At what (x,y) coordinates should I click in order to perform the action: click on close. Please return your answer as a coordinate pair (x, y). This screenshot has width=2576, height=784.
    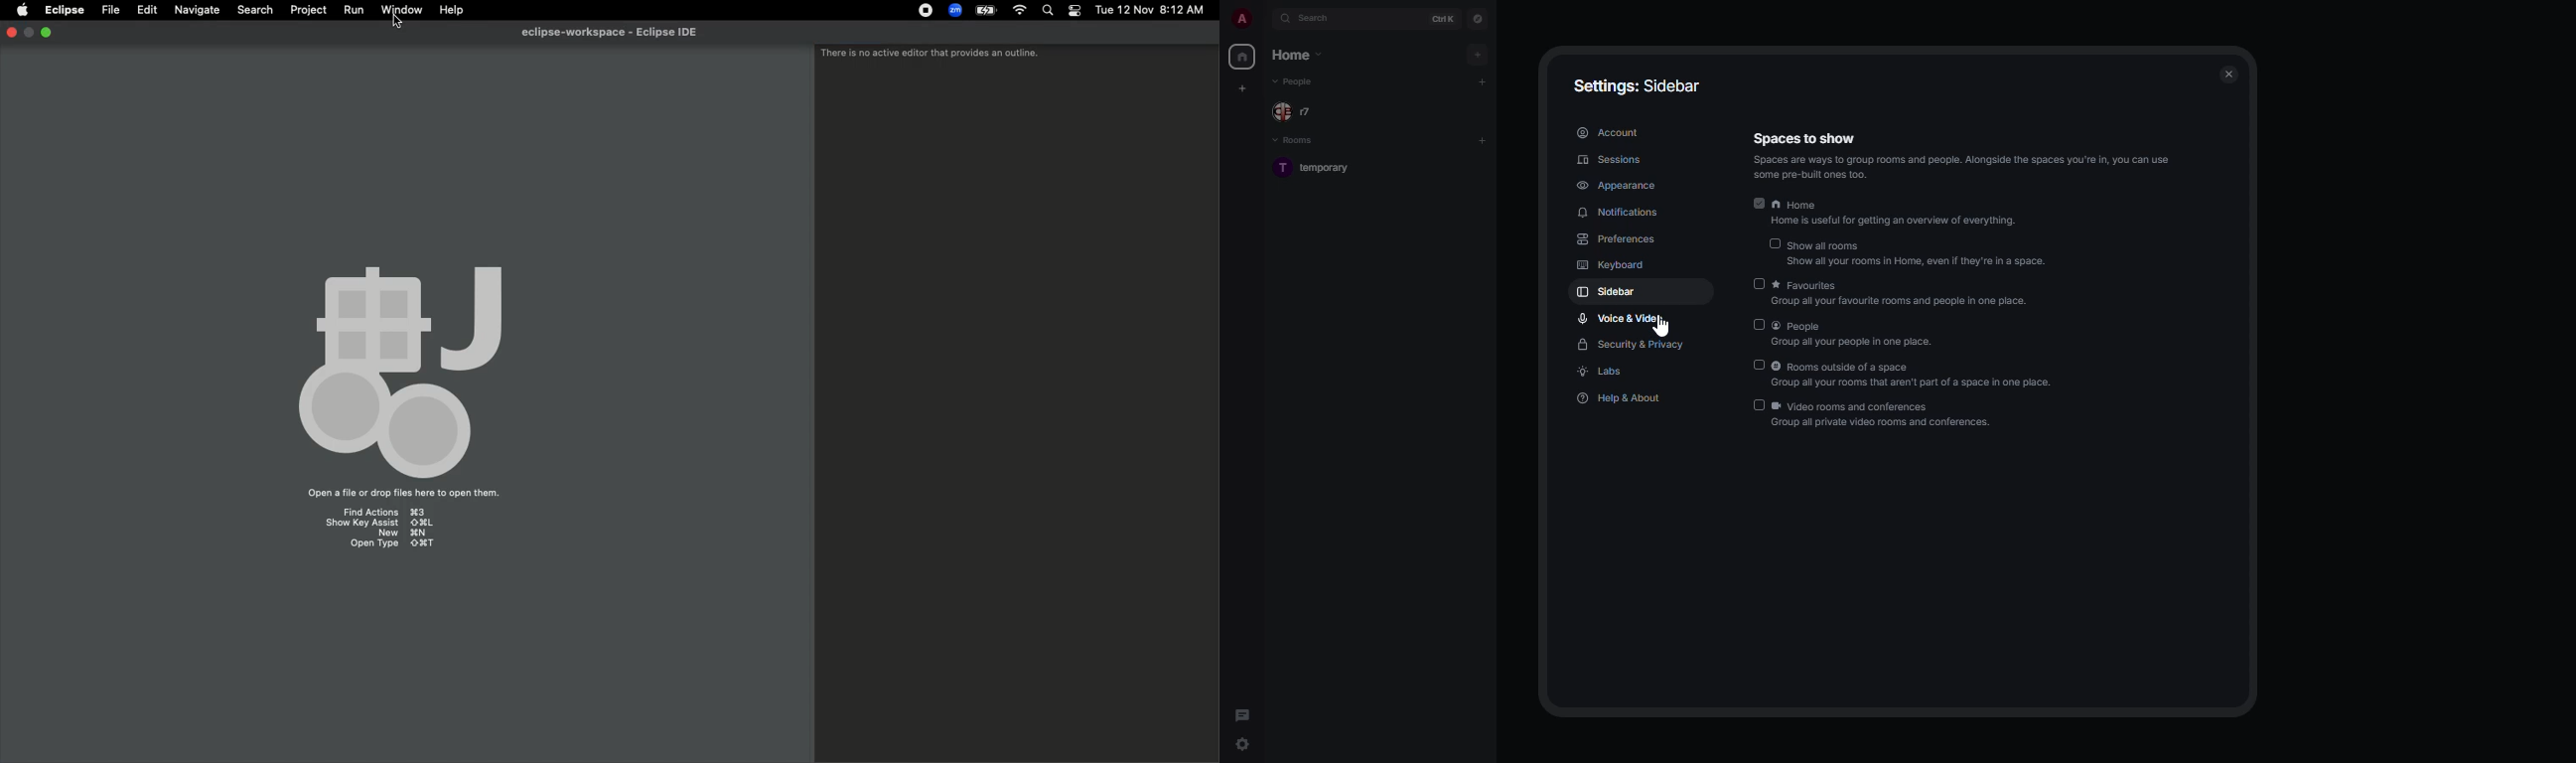
    Looking at the image, I should click on (2229, 74).